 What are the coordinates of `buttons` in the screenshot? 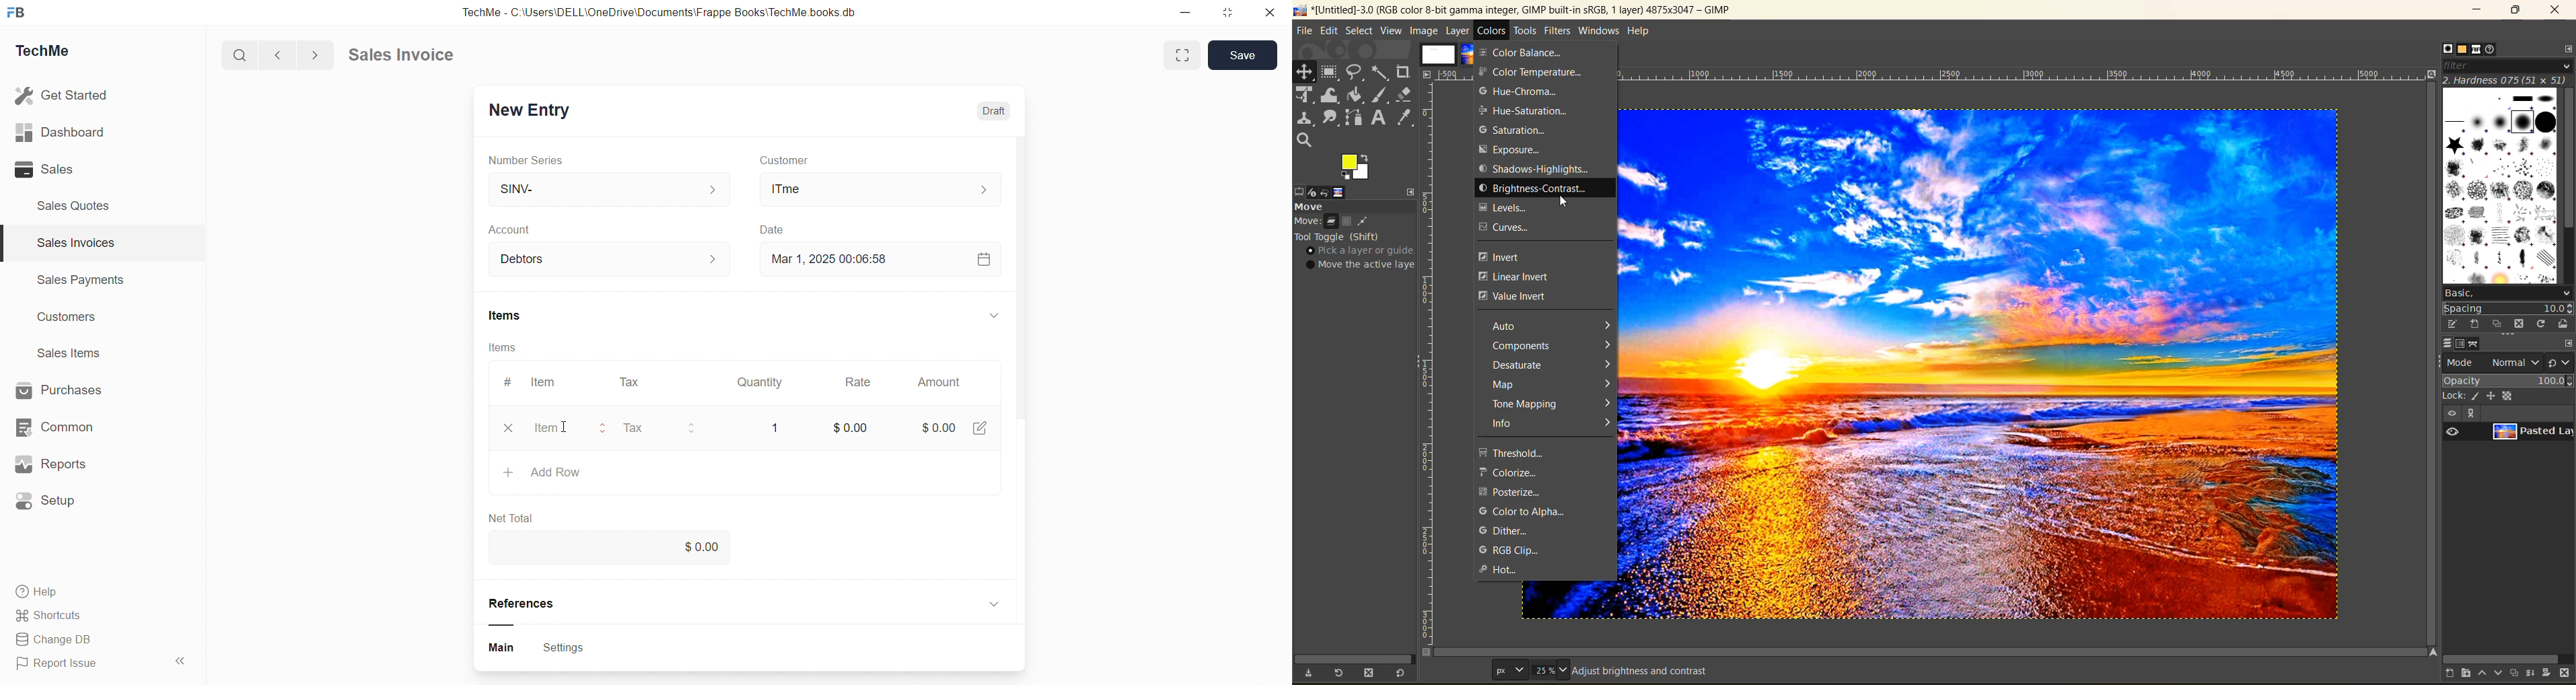 It's located at (2461, 413).